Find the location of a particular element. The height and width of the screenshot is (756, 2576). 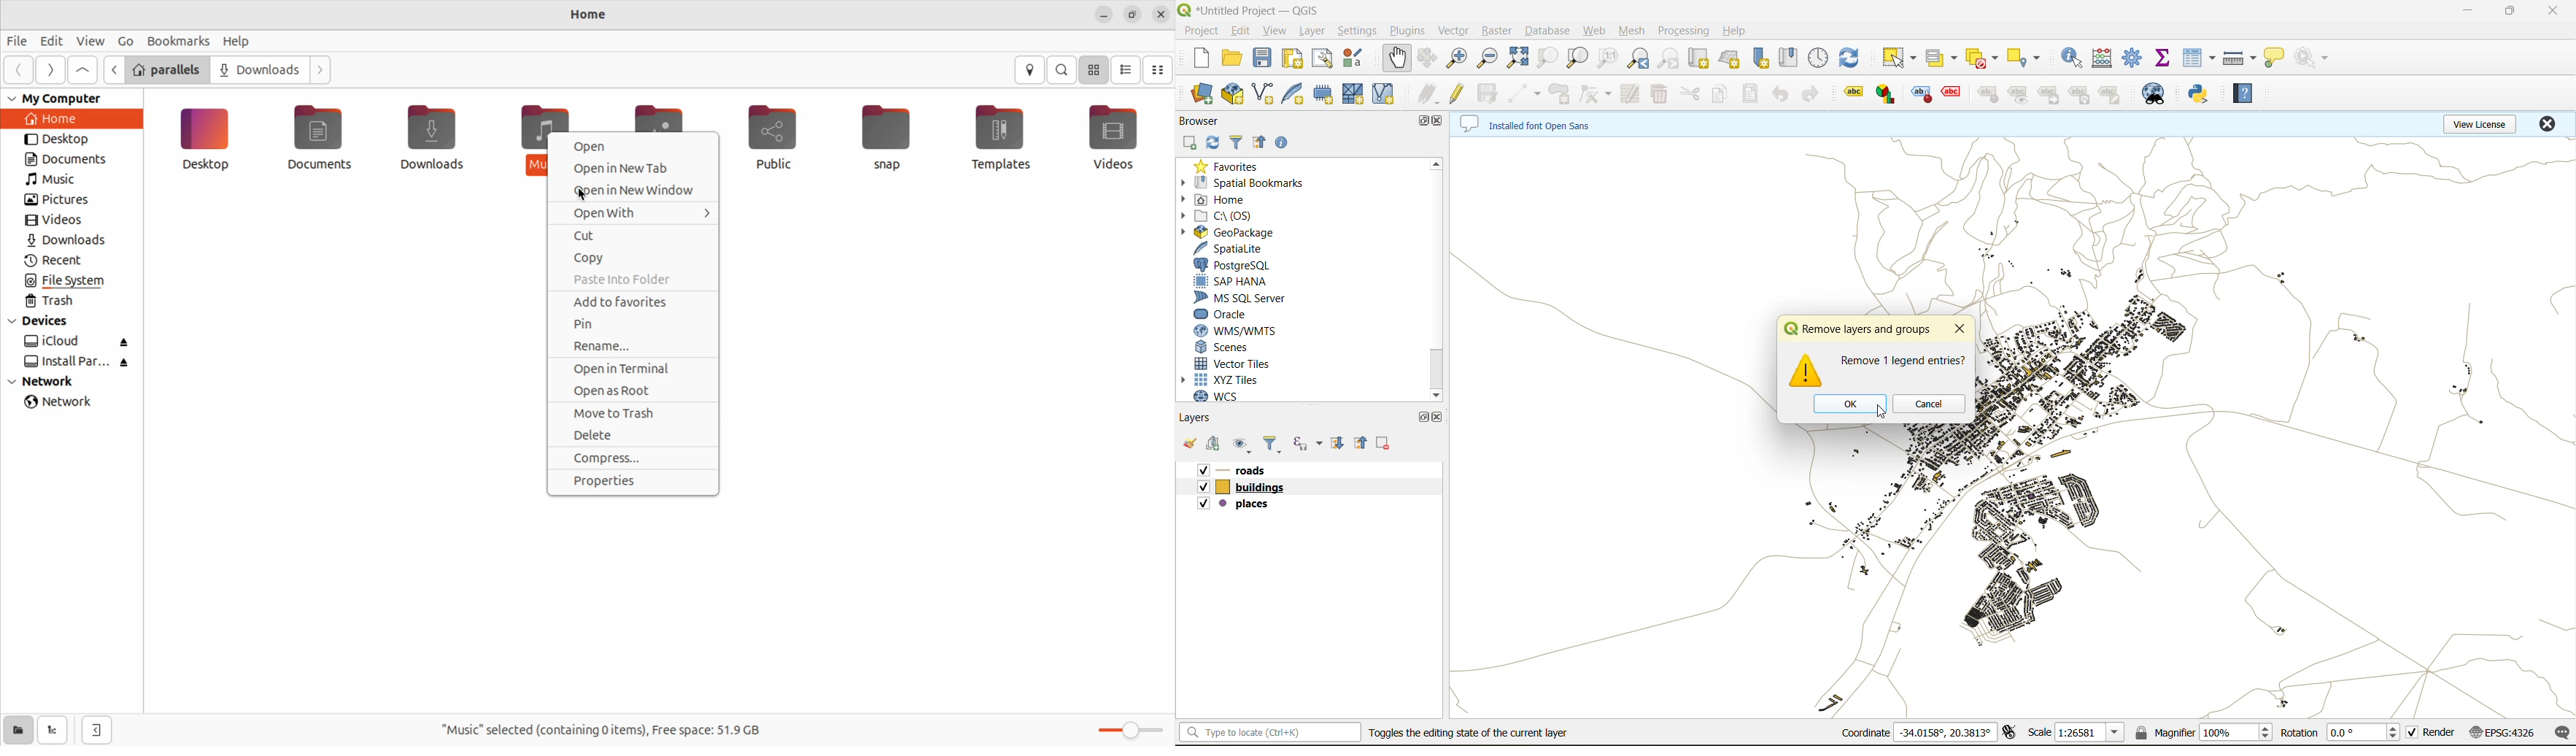

filter is located at coordinates (1236, 143).